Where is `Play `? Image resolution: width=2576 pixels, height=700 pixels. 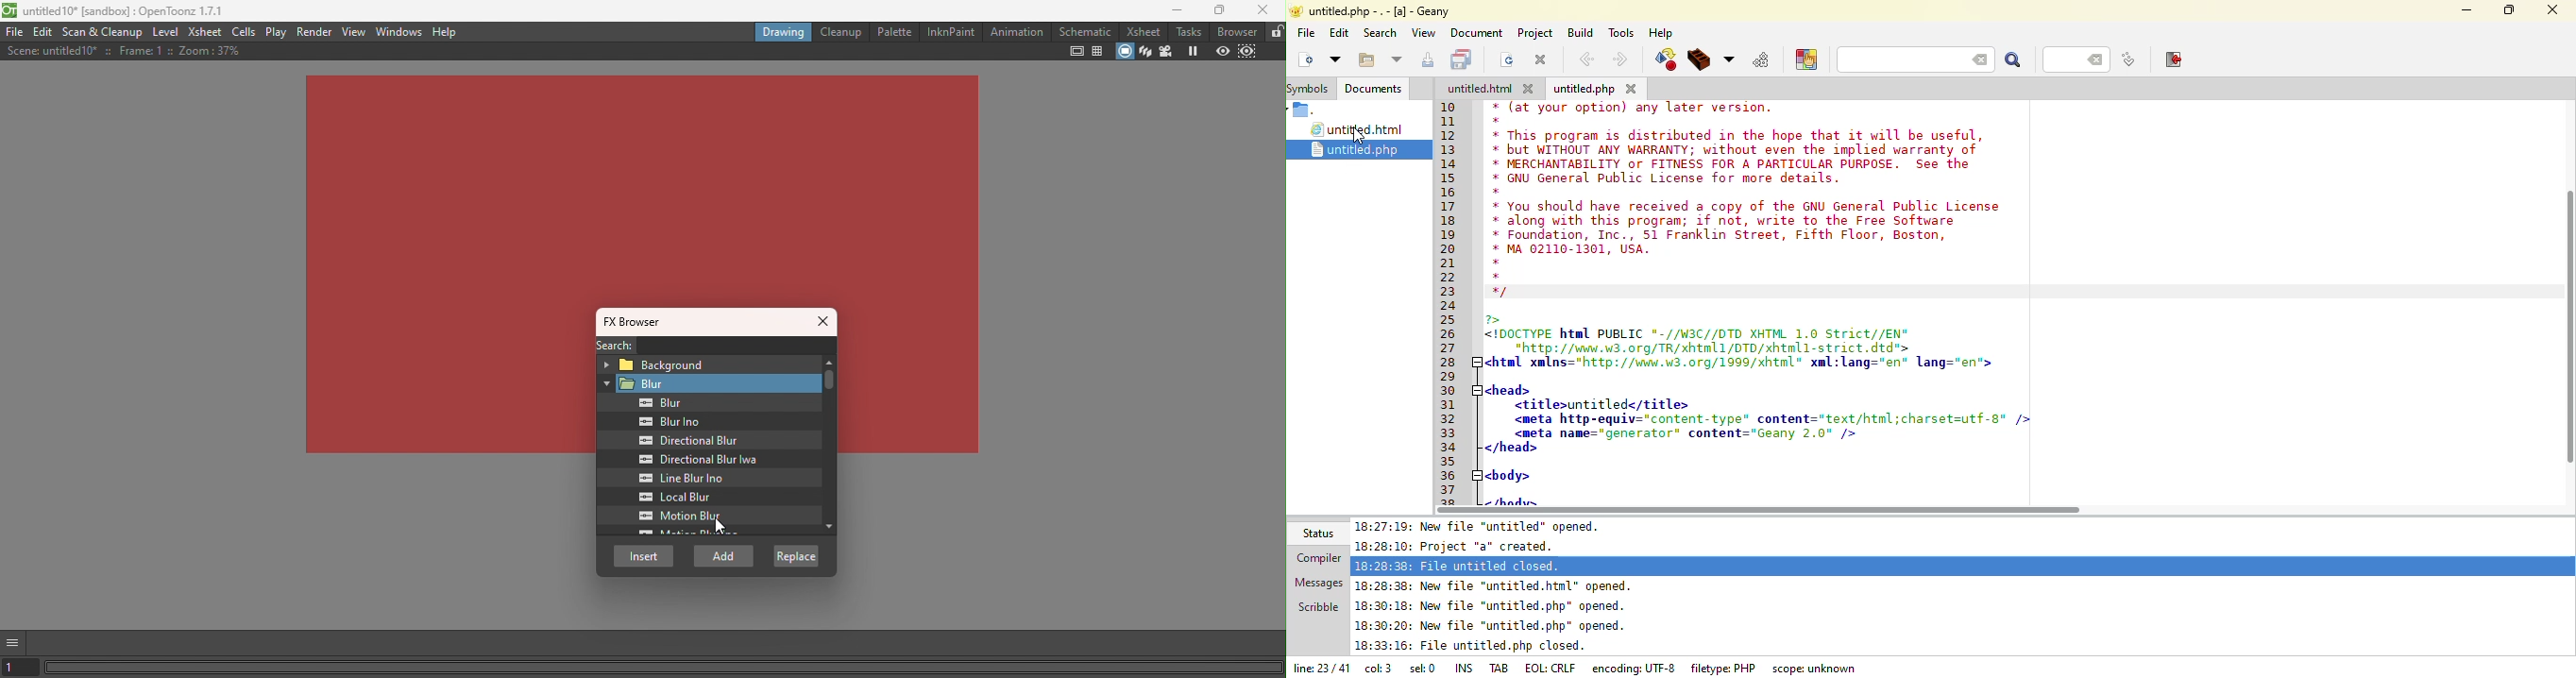 Play  is located at coordinates (278, 32).